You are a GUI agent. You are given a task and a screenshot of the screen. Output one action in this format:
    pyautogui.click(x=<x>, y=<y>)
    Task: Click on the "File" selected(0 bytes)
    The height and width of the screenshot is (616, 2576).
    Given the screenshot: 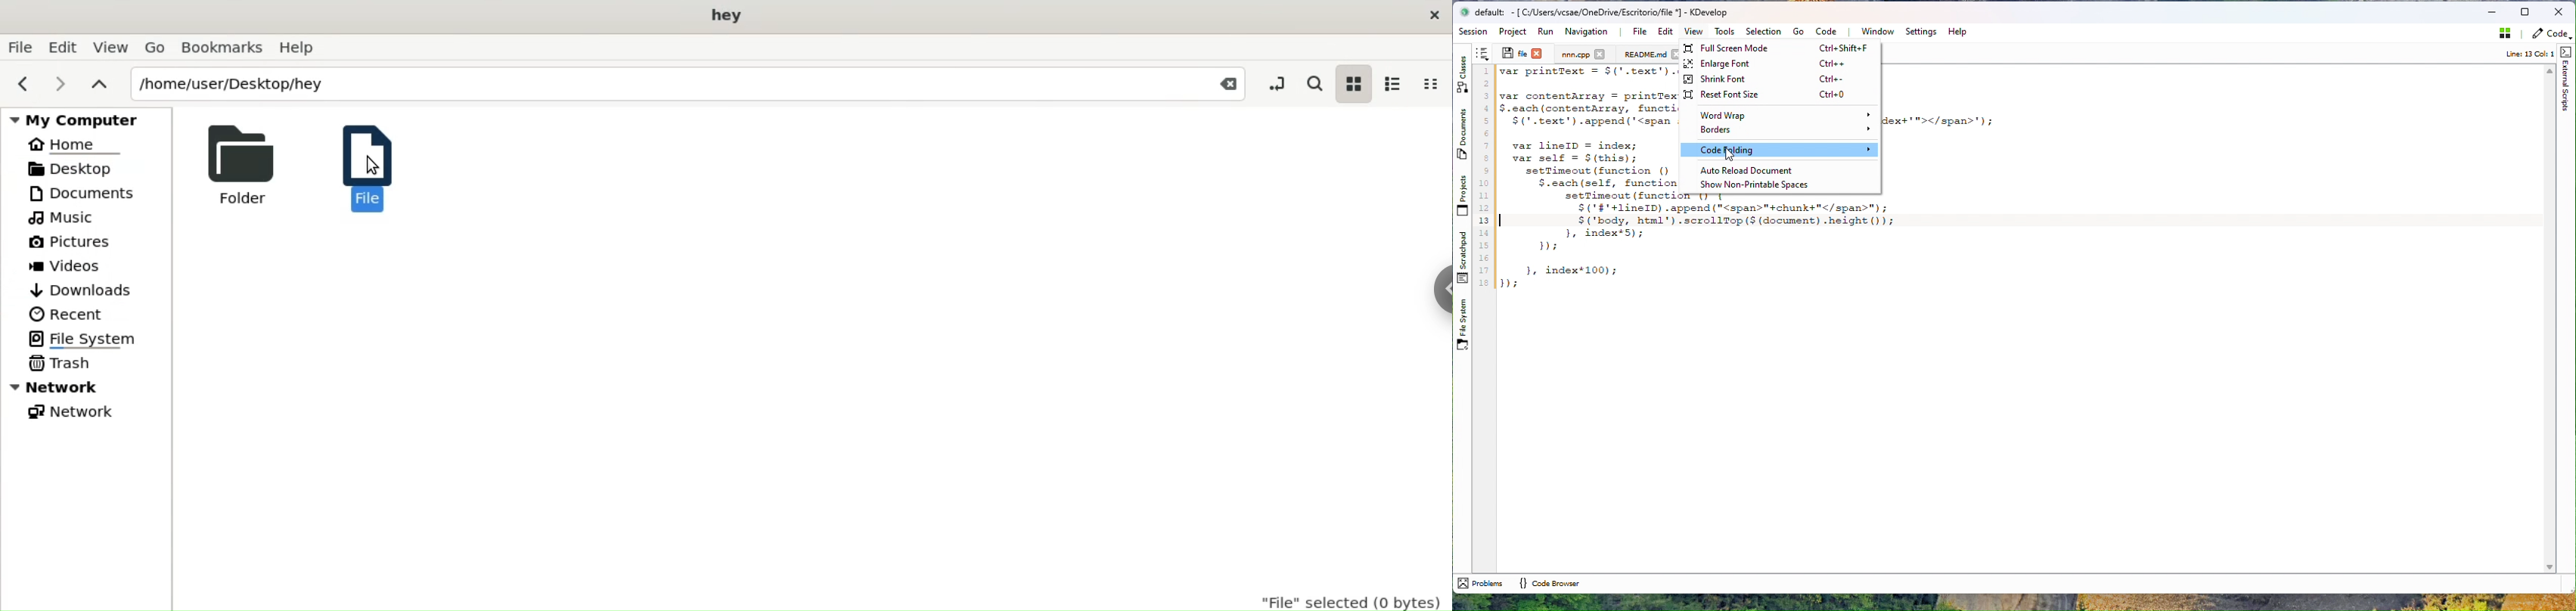 What is the action you would take?
    pyautogui.click(x=1348, y=597)
    